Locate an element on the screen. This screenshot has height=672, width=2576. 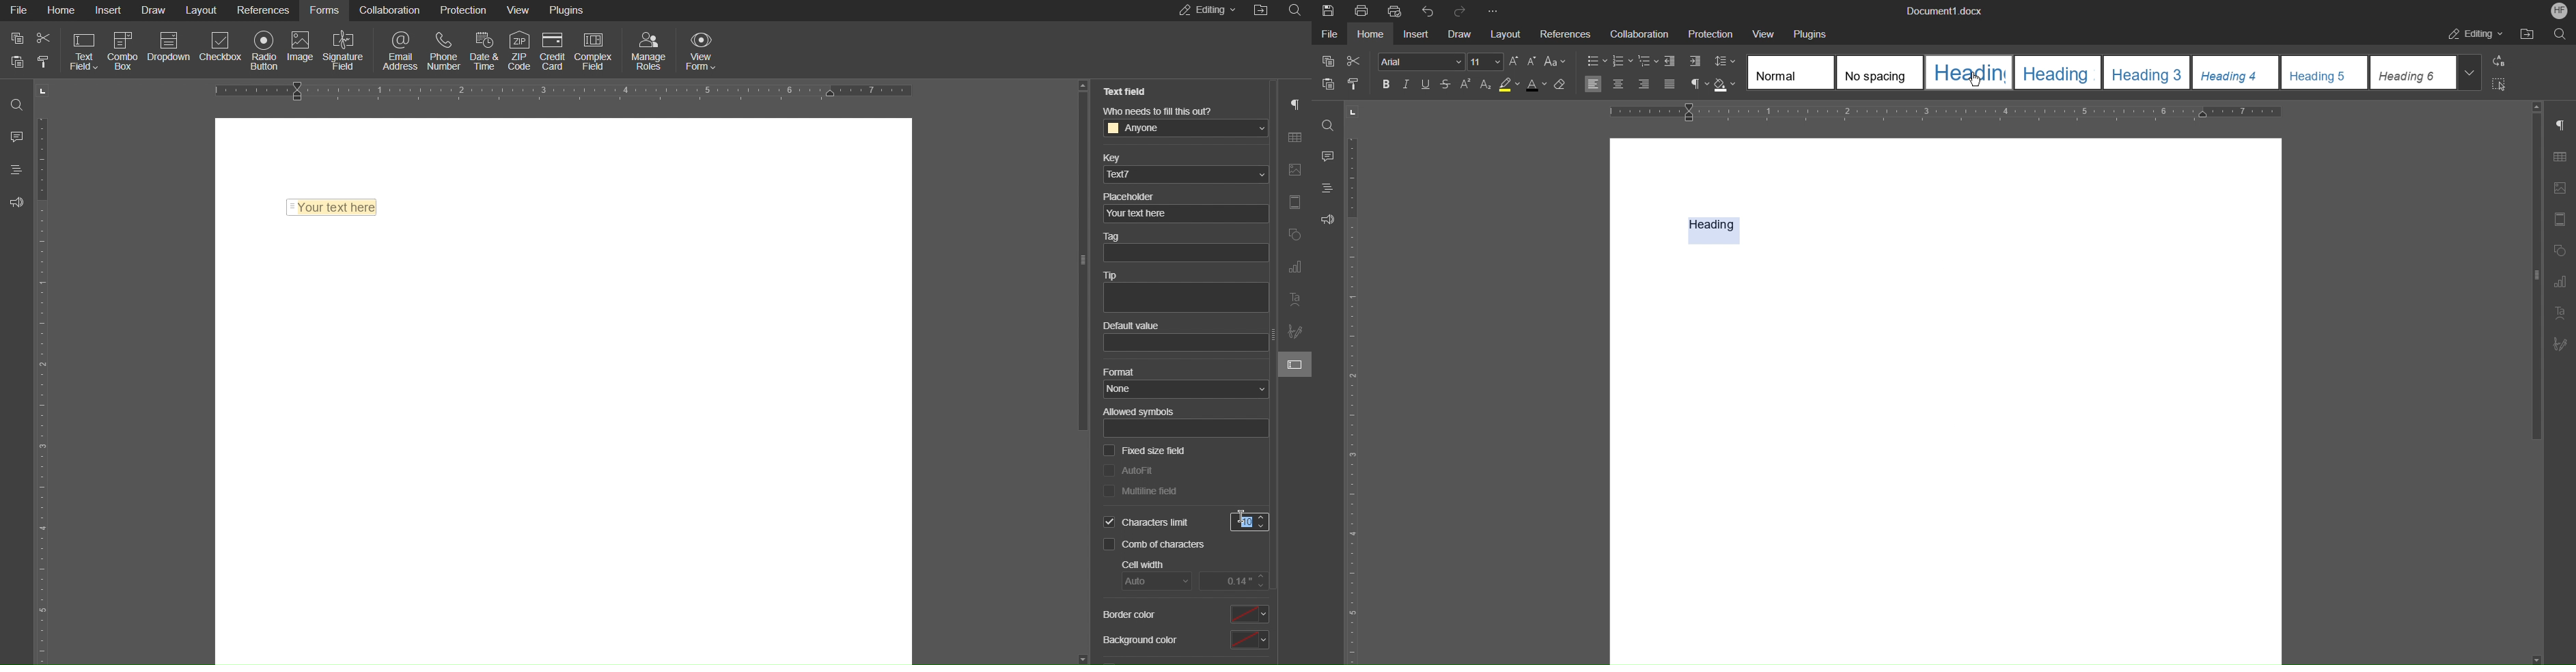
Heading 3 is located at coordinates (2151, 72).